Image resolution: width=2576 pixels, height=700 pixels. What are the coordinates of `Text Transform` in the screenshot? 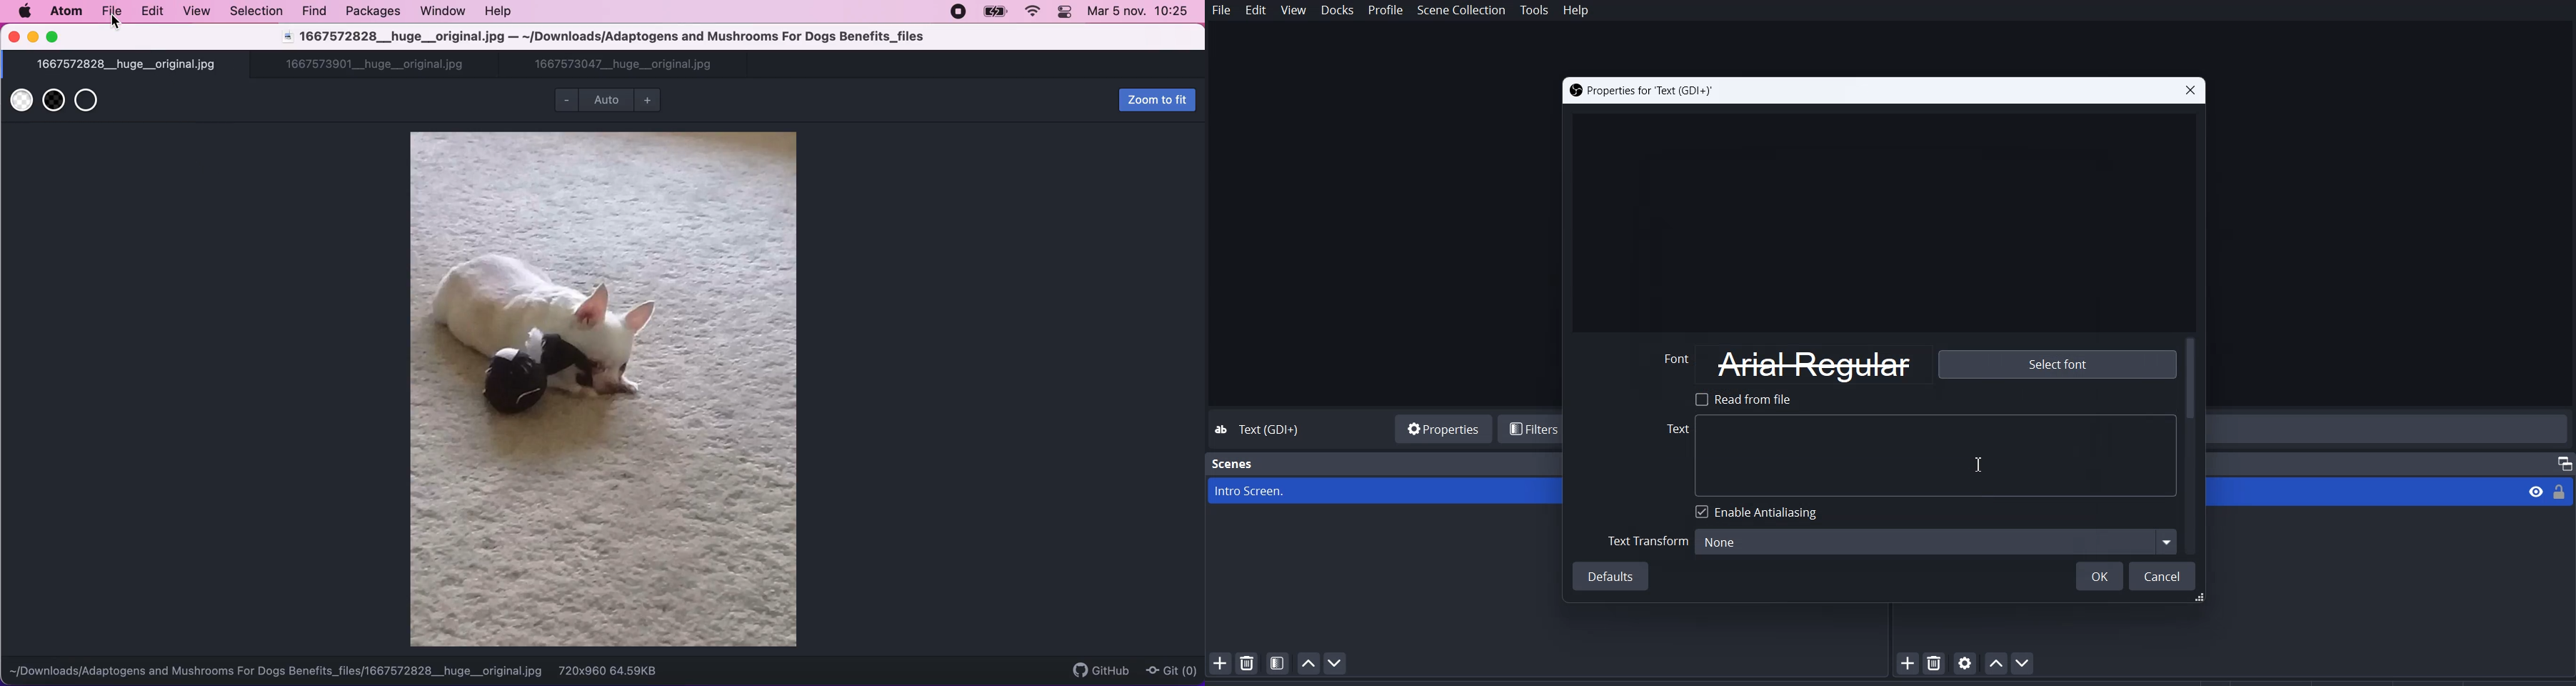 It's located at (1648, 540).